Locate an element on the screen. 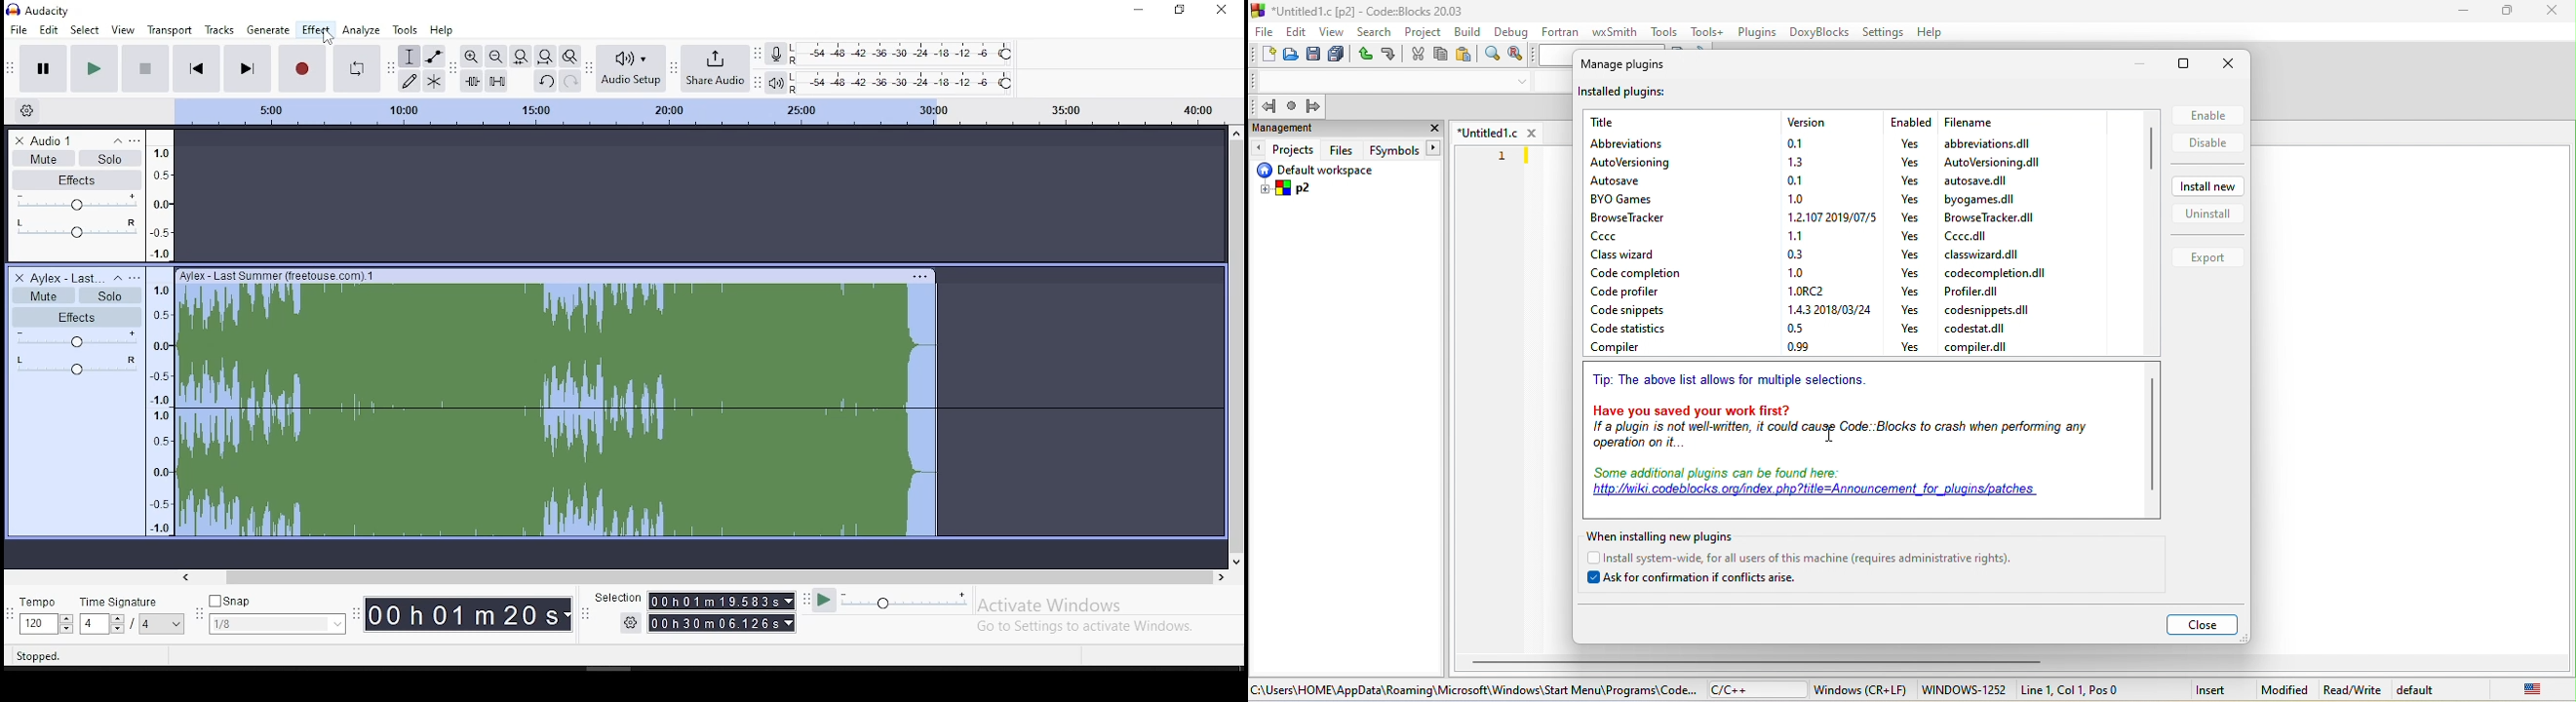 This screenshot has width=2576, height=728. restore is located at coordinates (1179, 11).